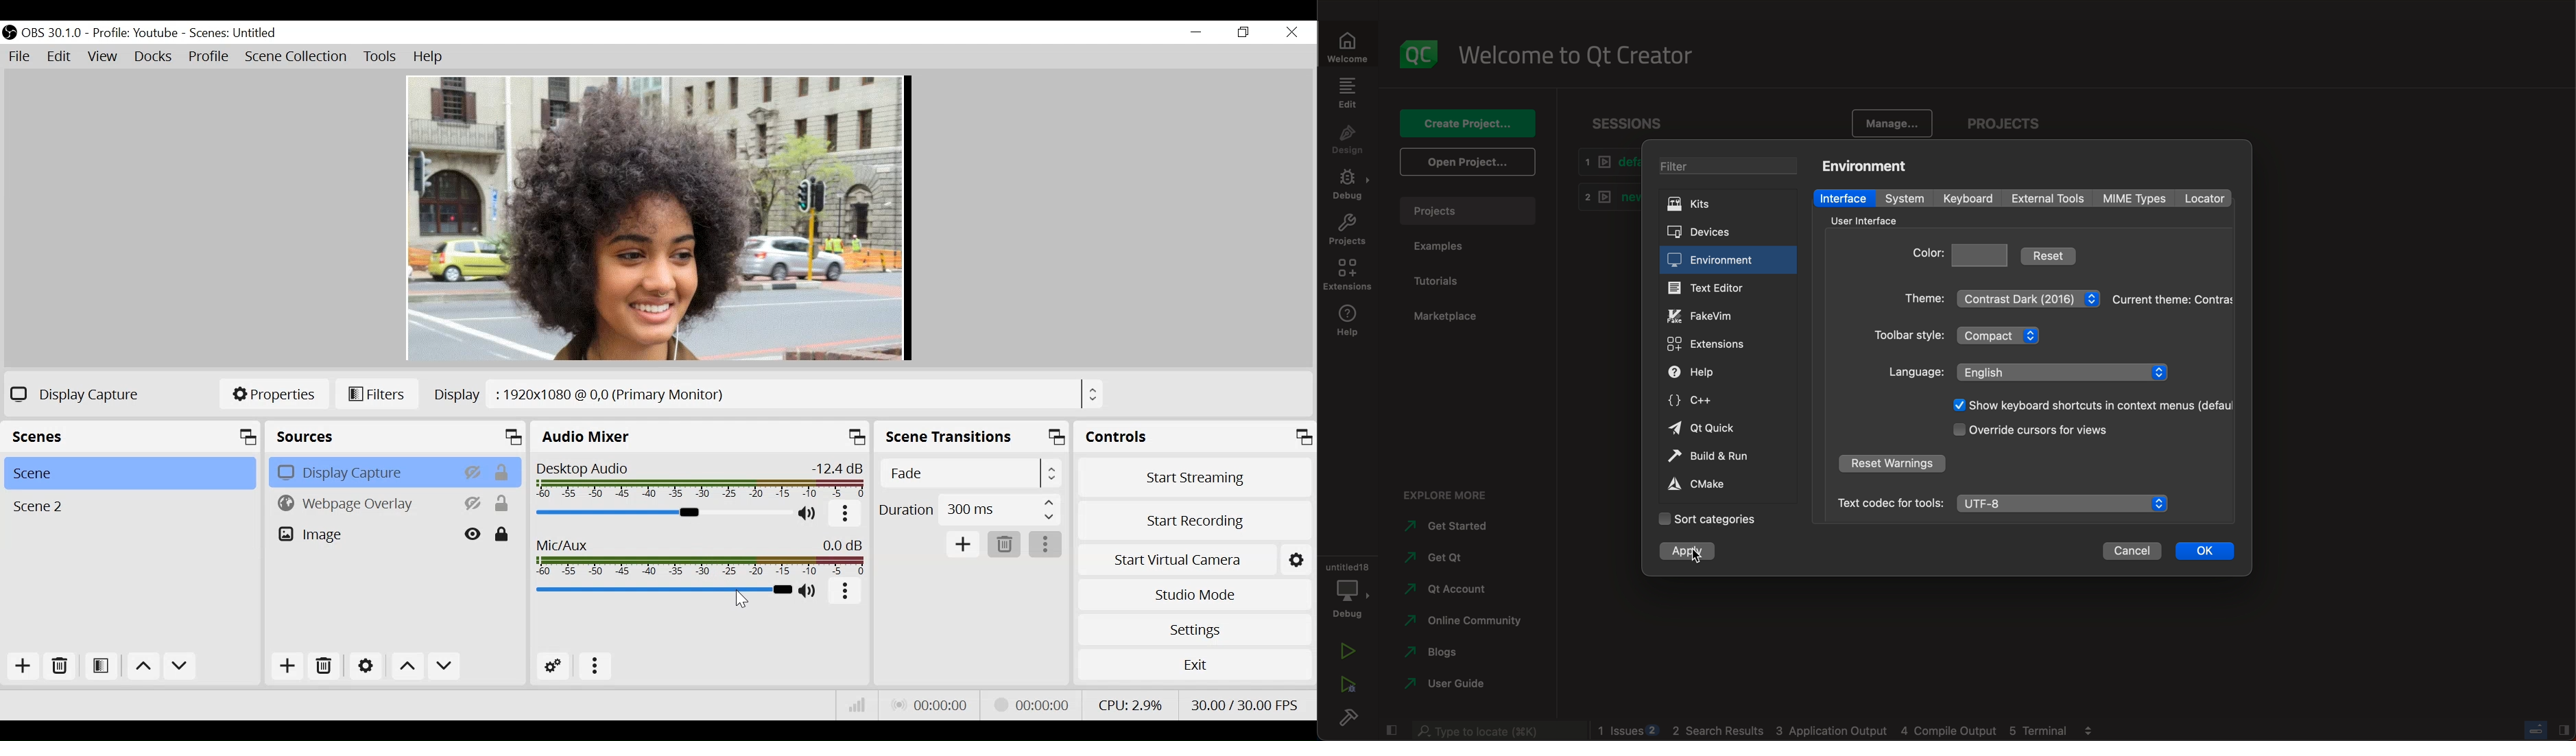 Image resolution: width=2576 pixels, height=756 pixels. I want to click on OBS Version, so click(52, 34).